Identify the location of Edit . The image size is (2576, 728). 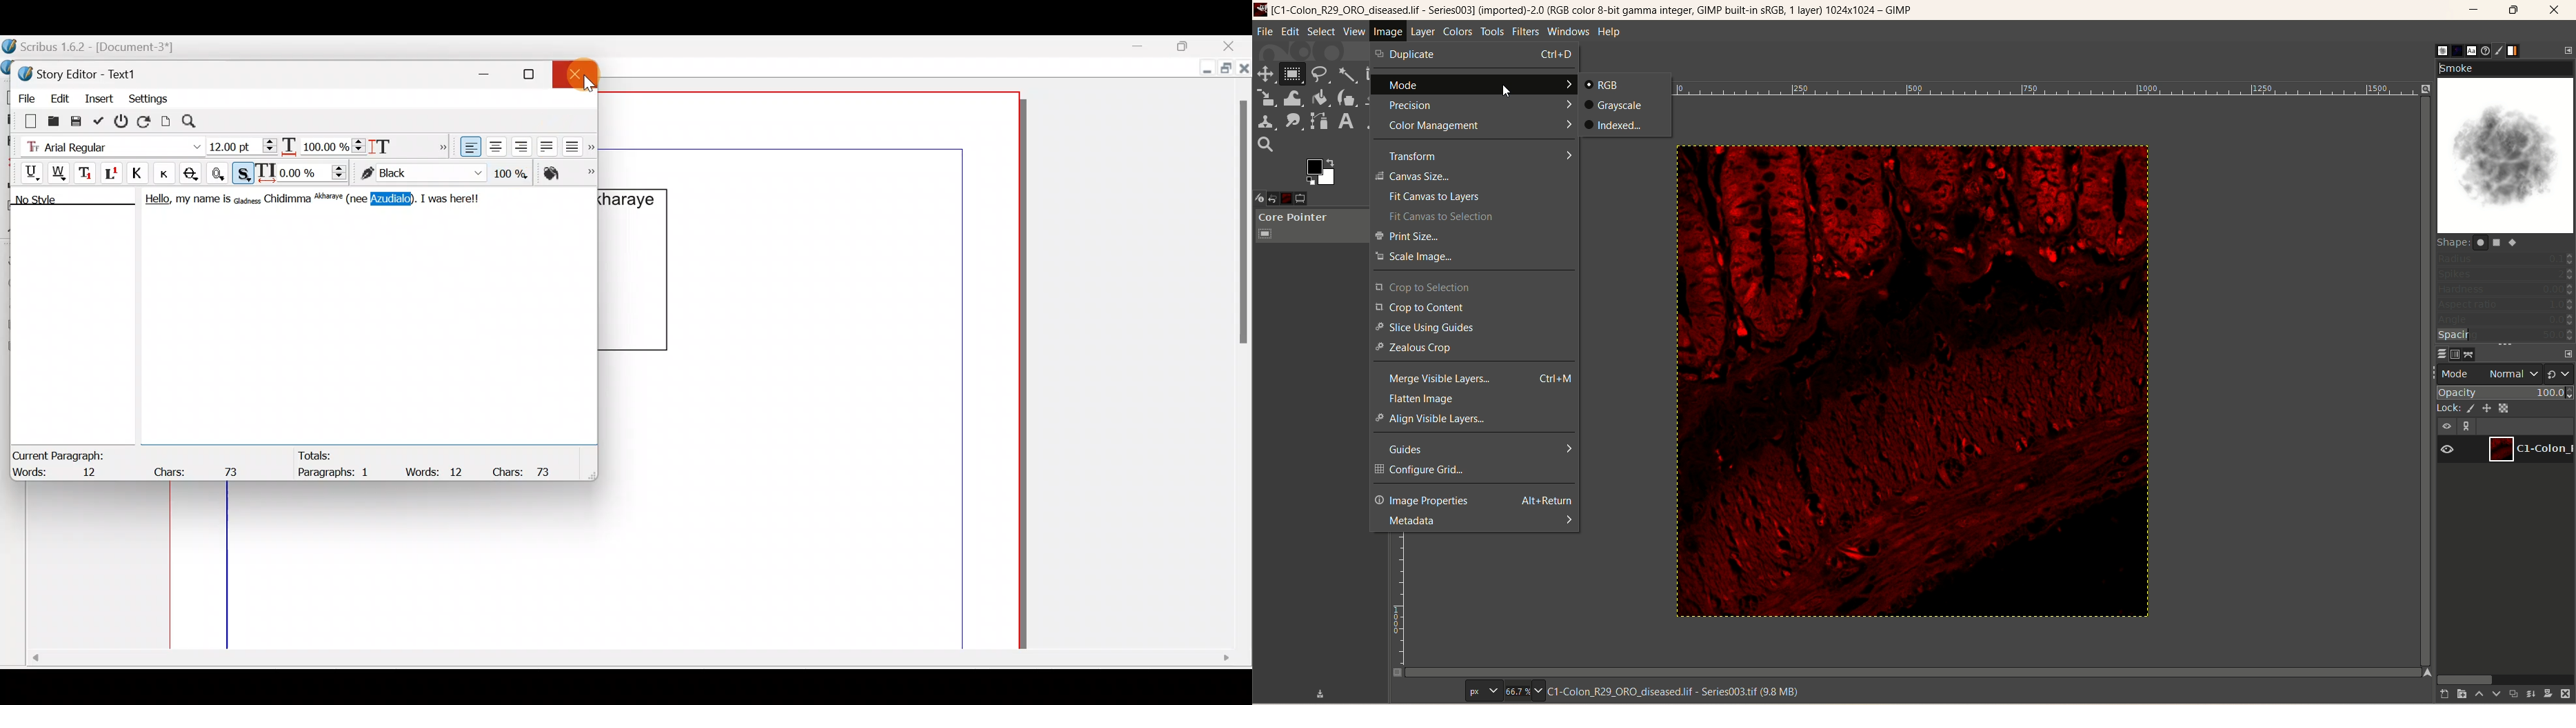
(59, 96).